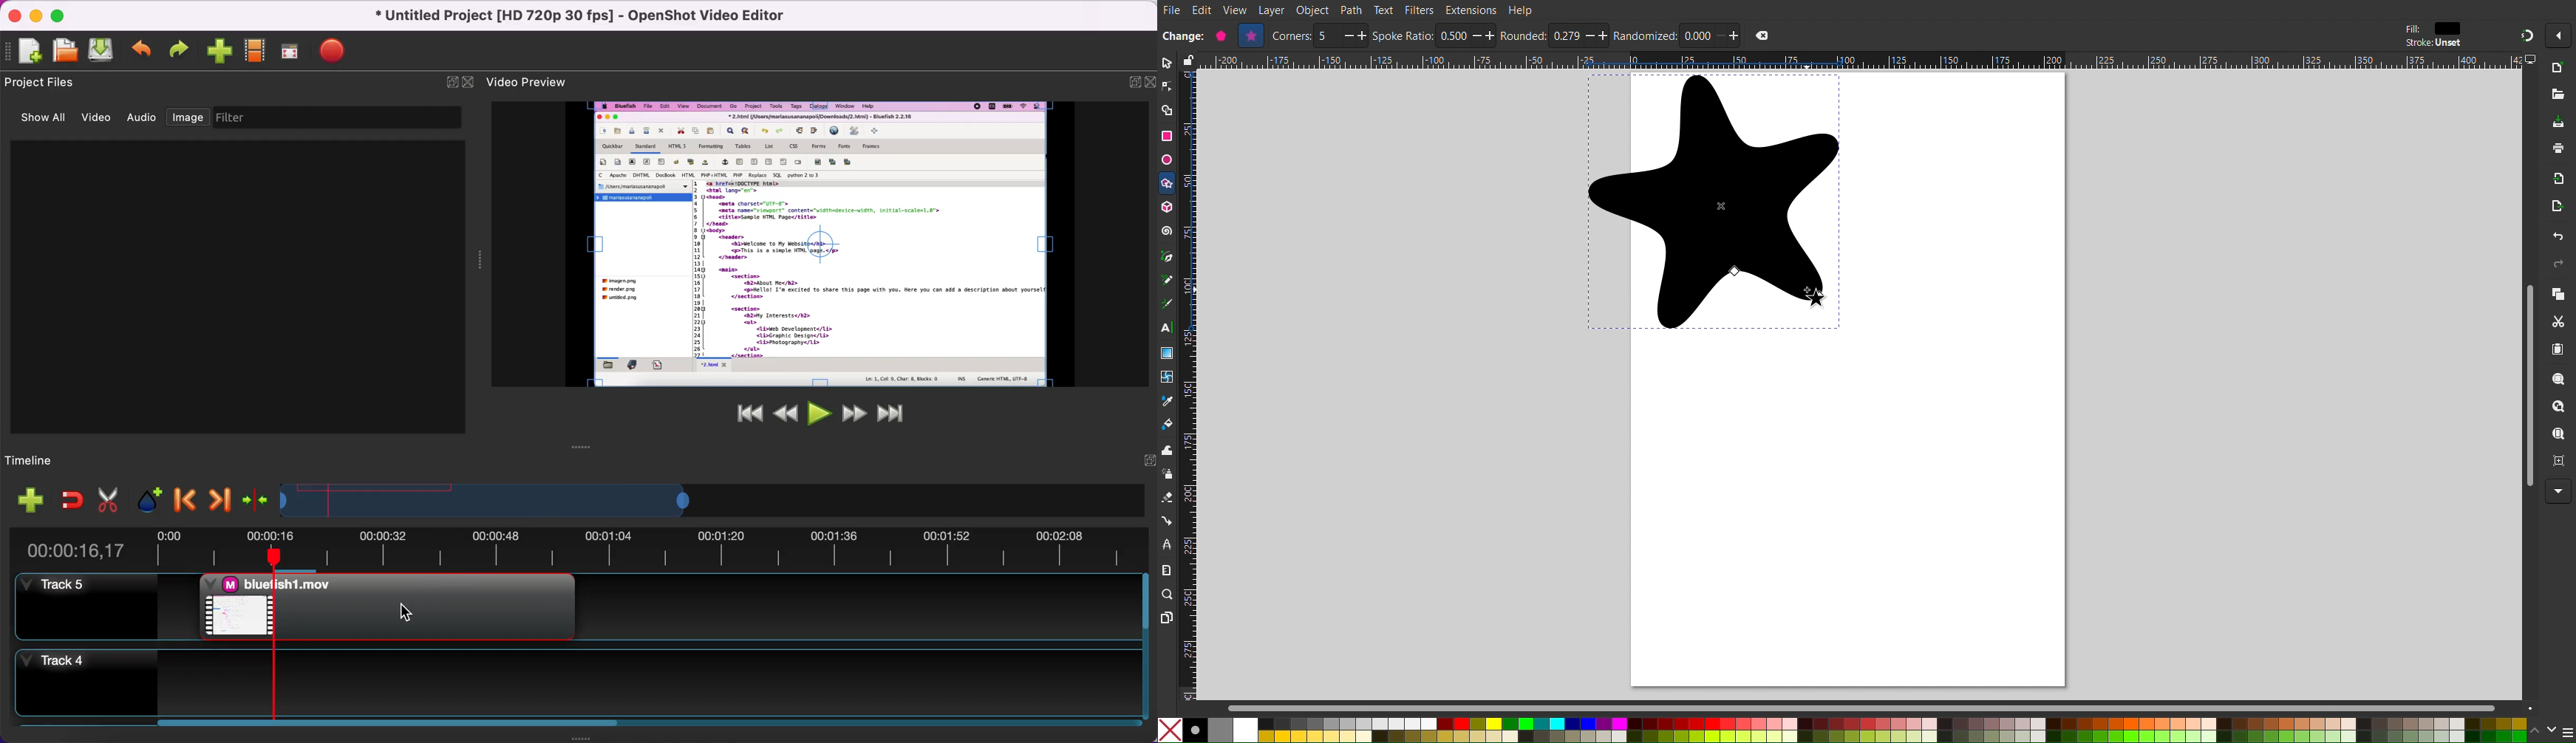  What do you see at coordinates (1882, 708) in the screenshot?
I see `Scrollbar` at bounding box center [1882, 708].